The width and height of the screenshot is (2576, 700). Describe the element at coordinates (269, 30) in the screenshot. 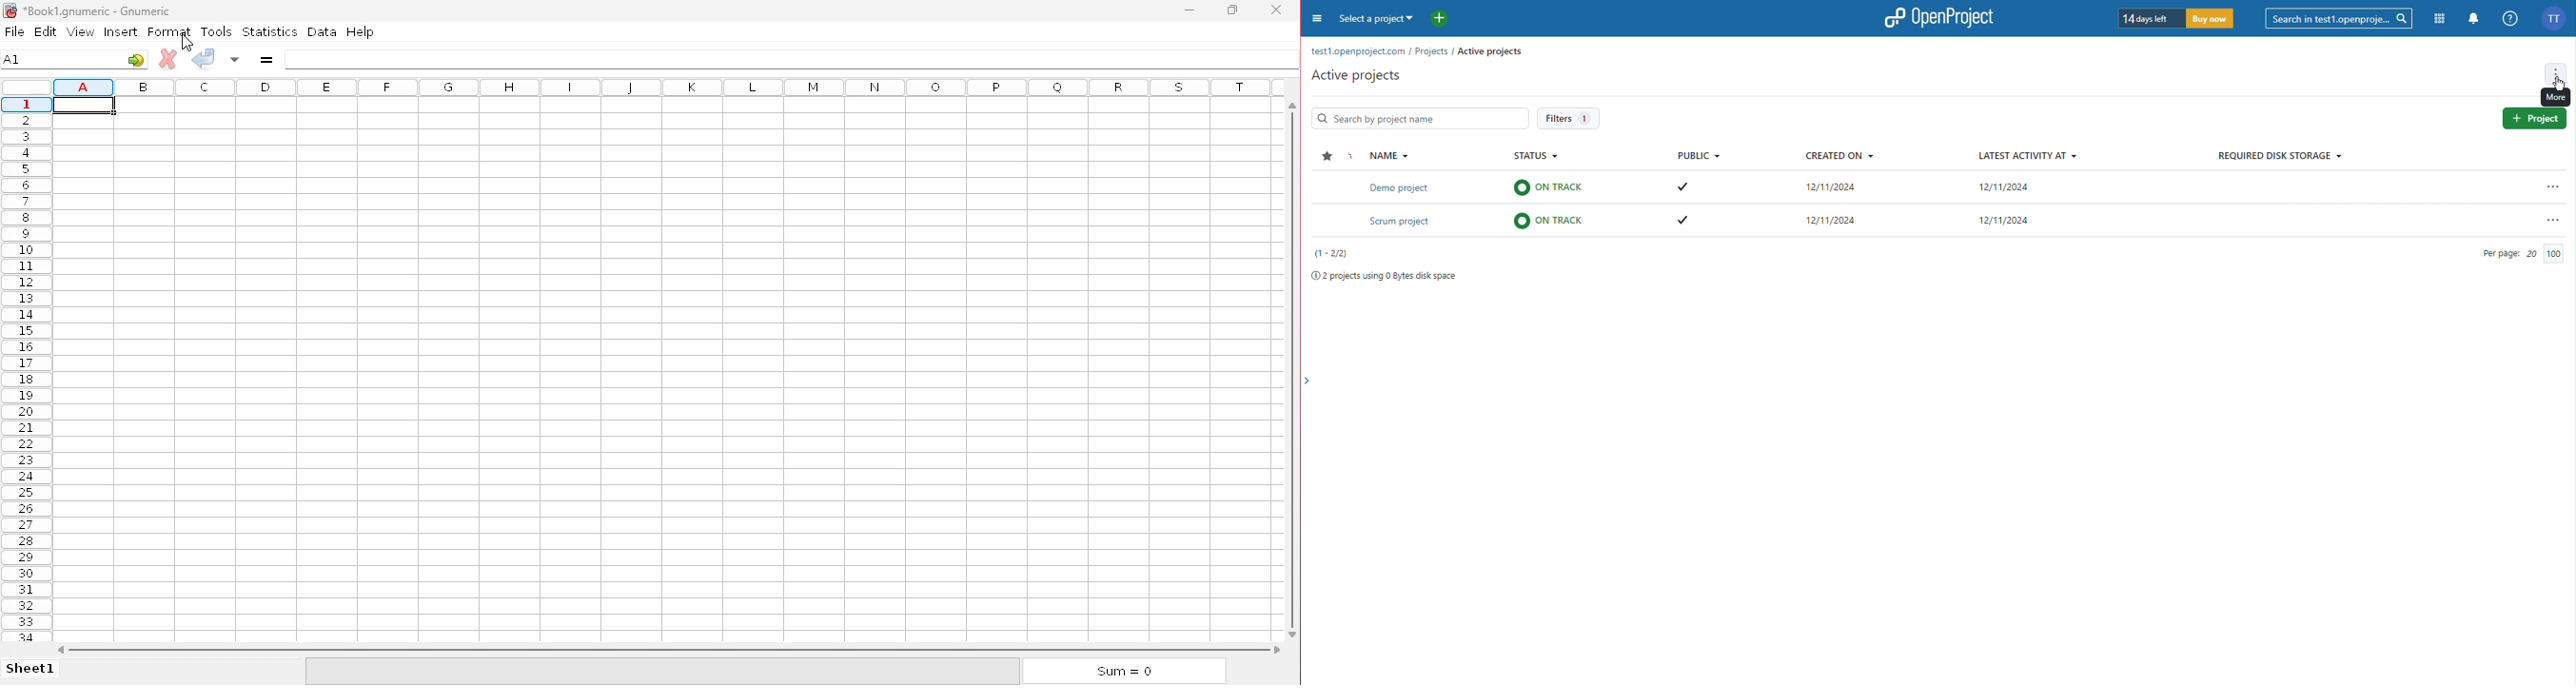

I see `statistics` at that location.